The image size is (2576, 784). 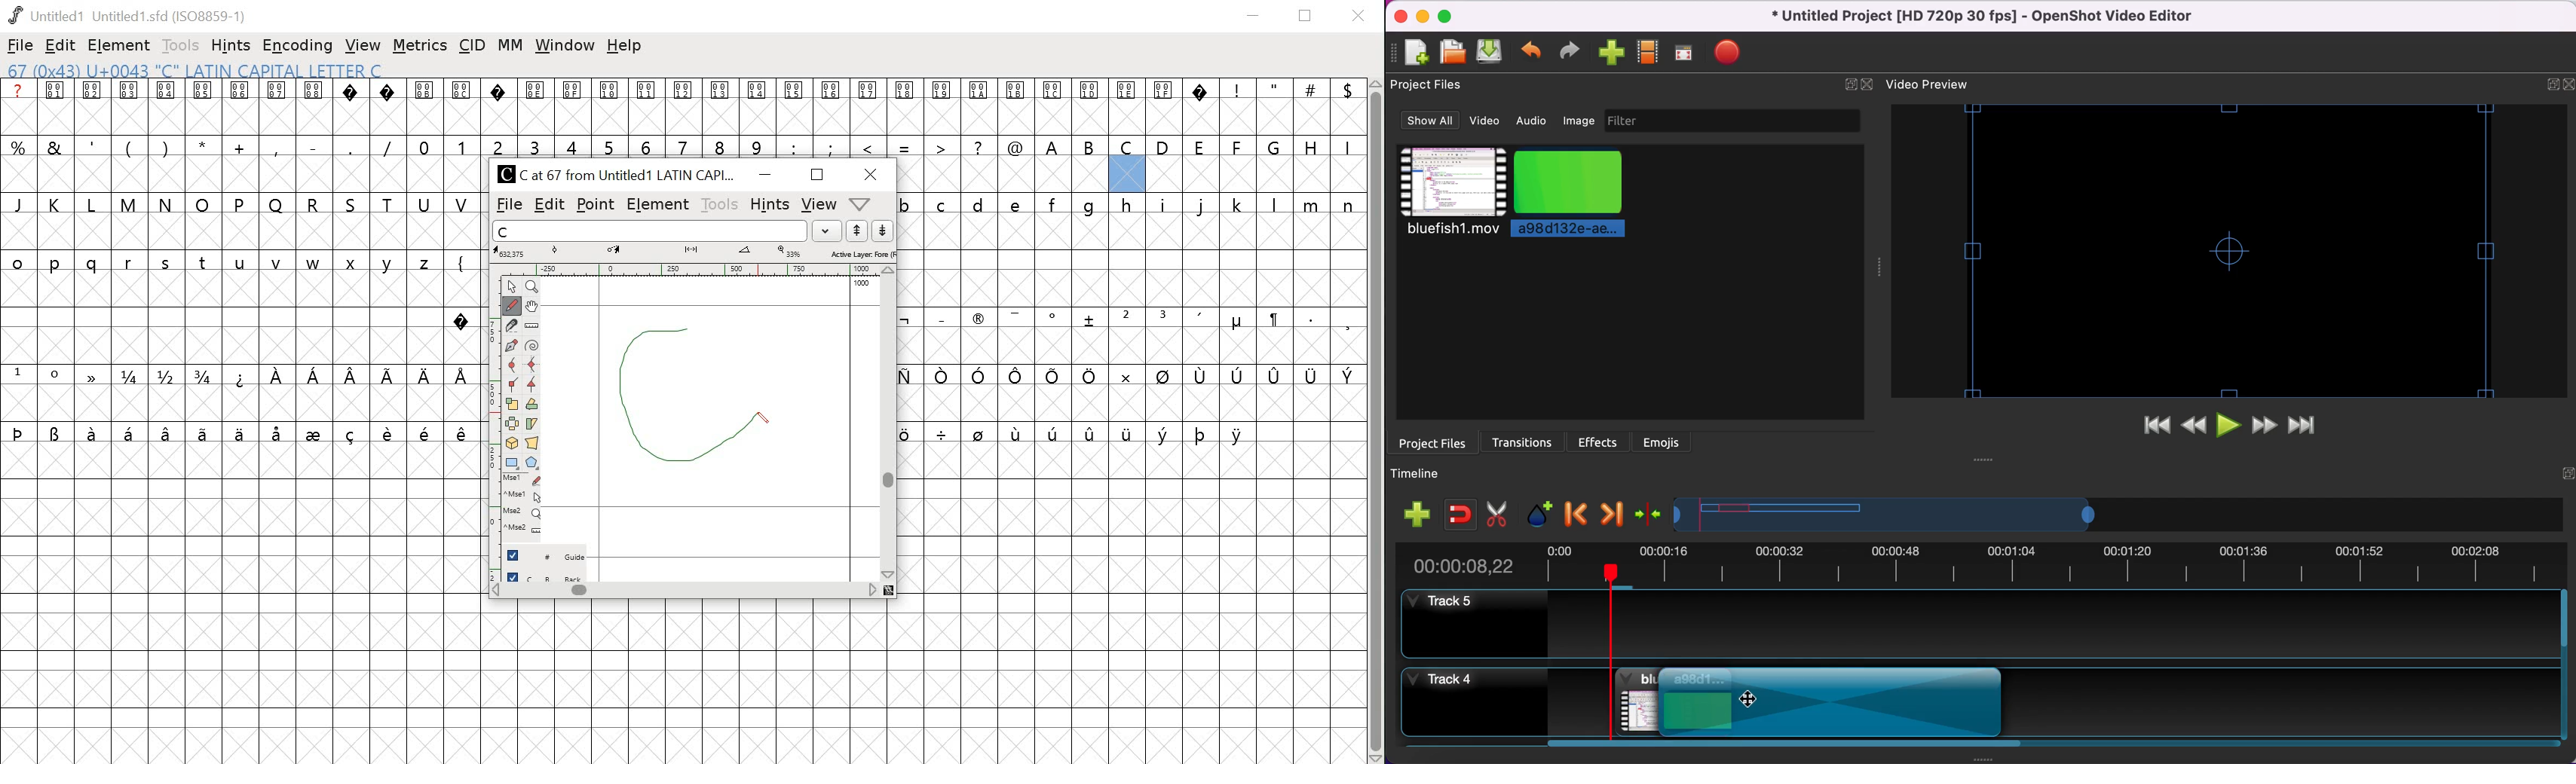 What do you see at coordinates (873, 173) in the screenshot?
I see `close` at bounding box center [873, 173].